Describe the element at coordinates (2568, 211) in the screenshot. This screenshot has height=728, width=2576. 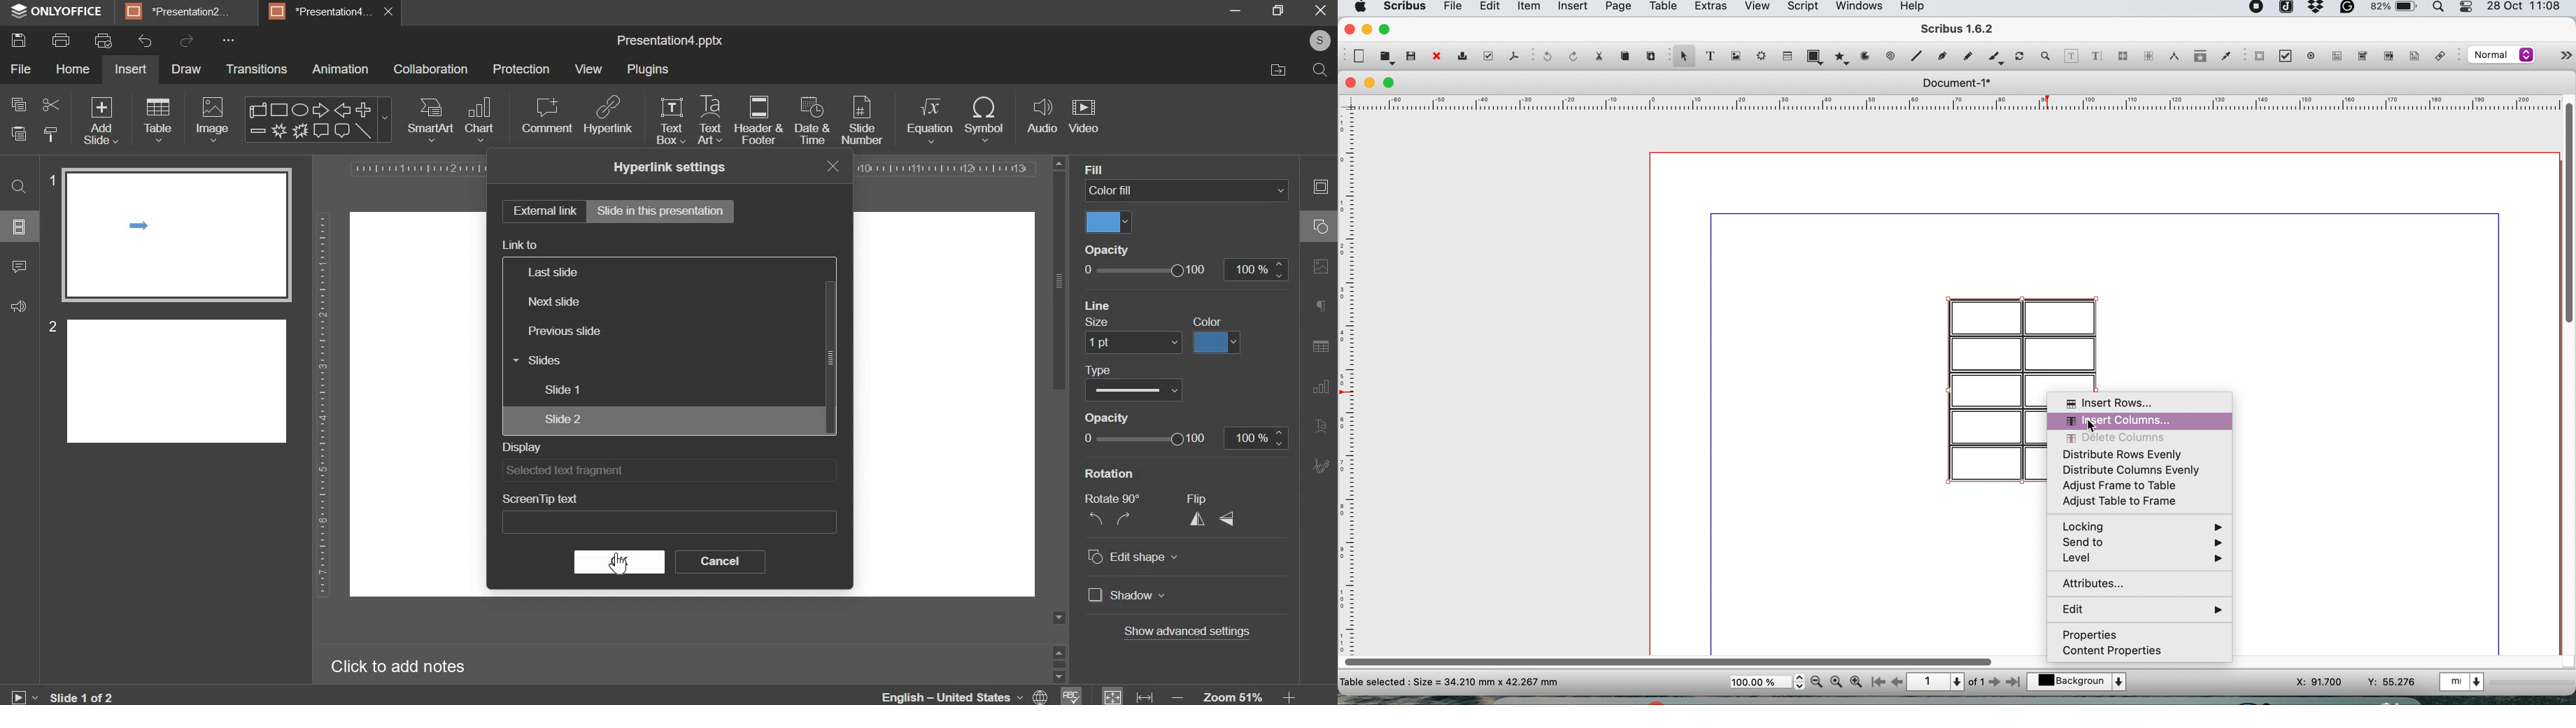
I see `vertical scroll bar` at that location.